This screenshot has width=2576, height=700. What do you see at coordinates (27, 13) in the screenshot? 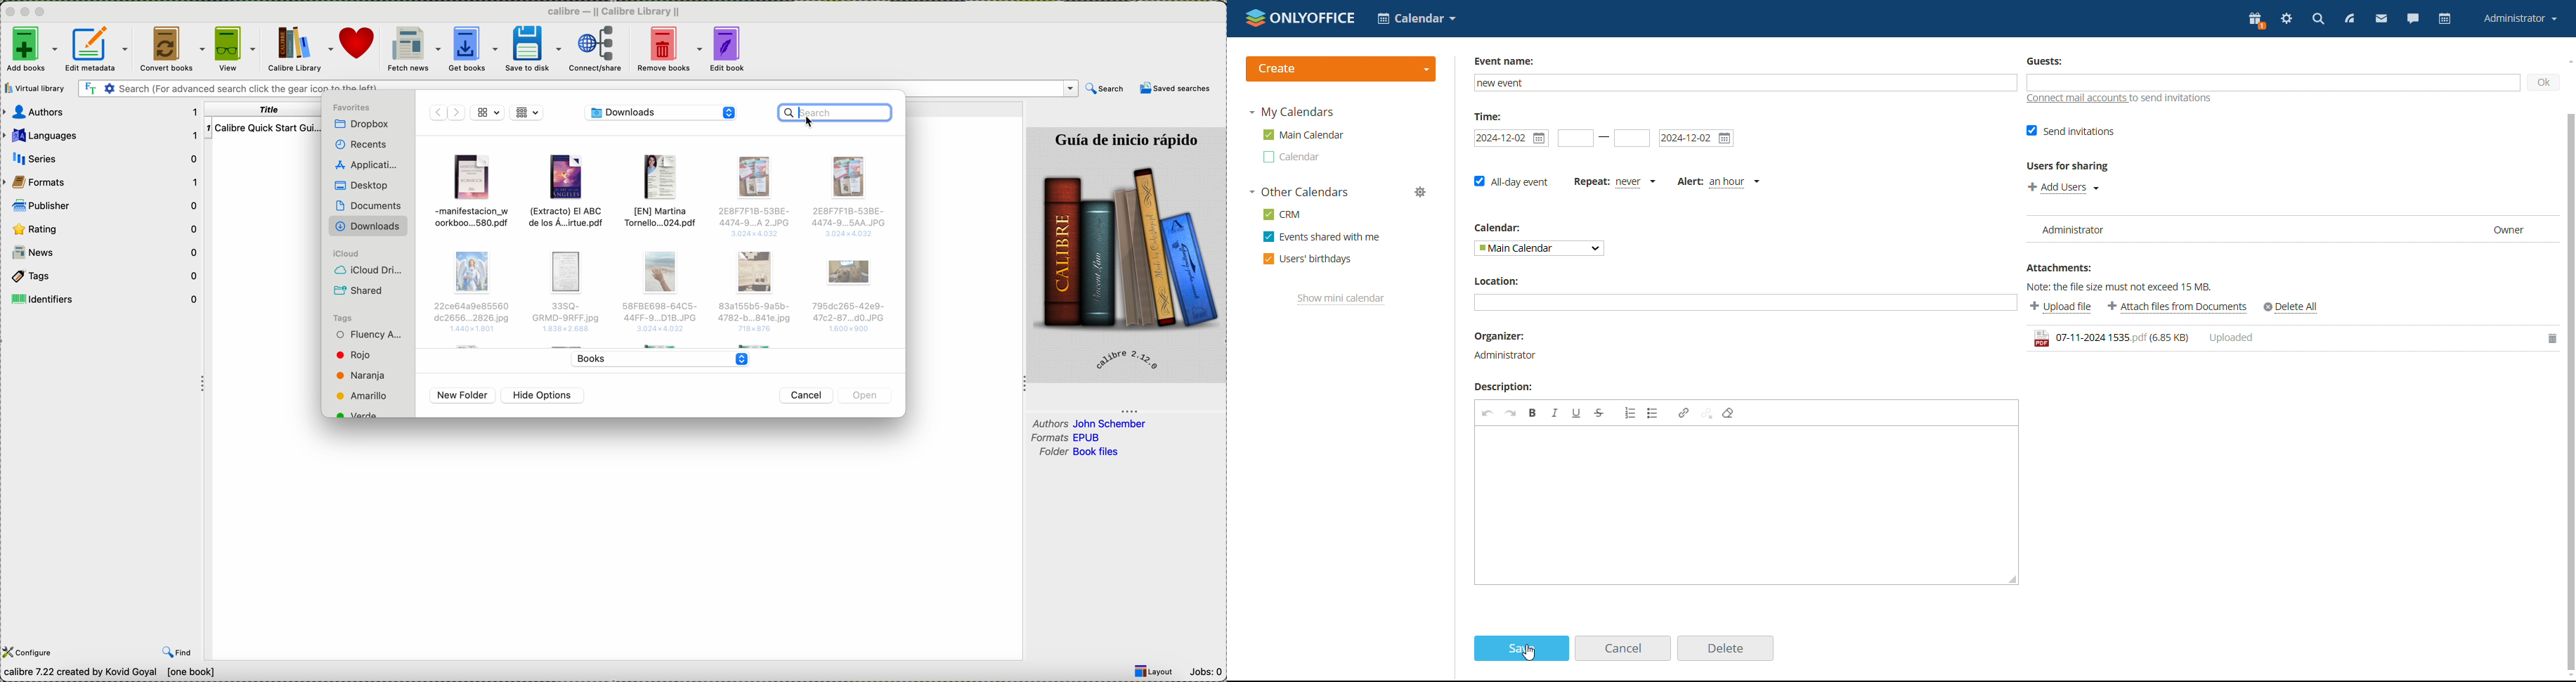
I see `minimize program` at bounding box center [27, 13].